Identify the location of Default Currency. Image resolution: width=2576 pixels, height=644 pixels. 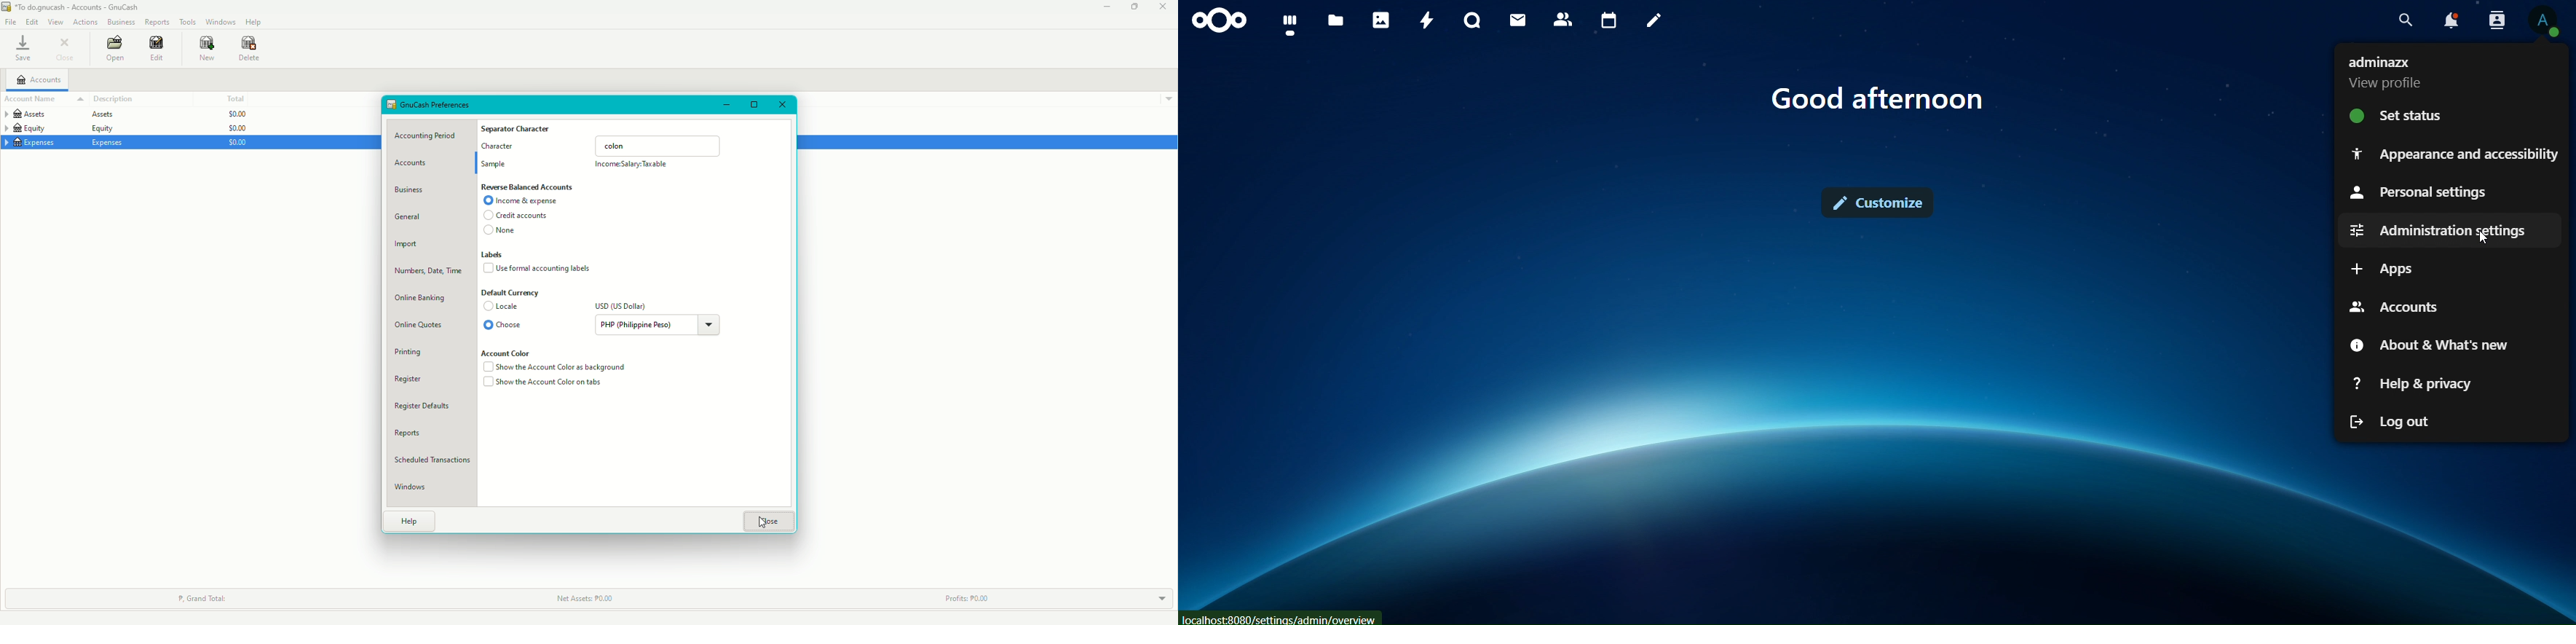
(511, 293).